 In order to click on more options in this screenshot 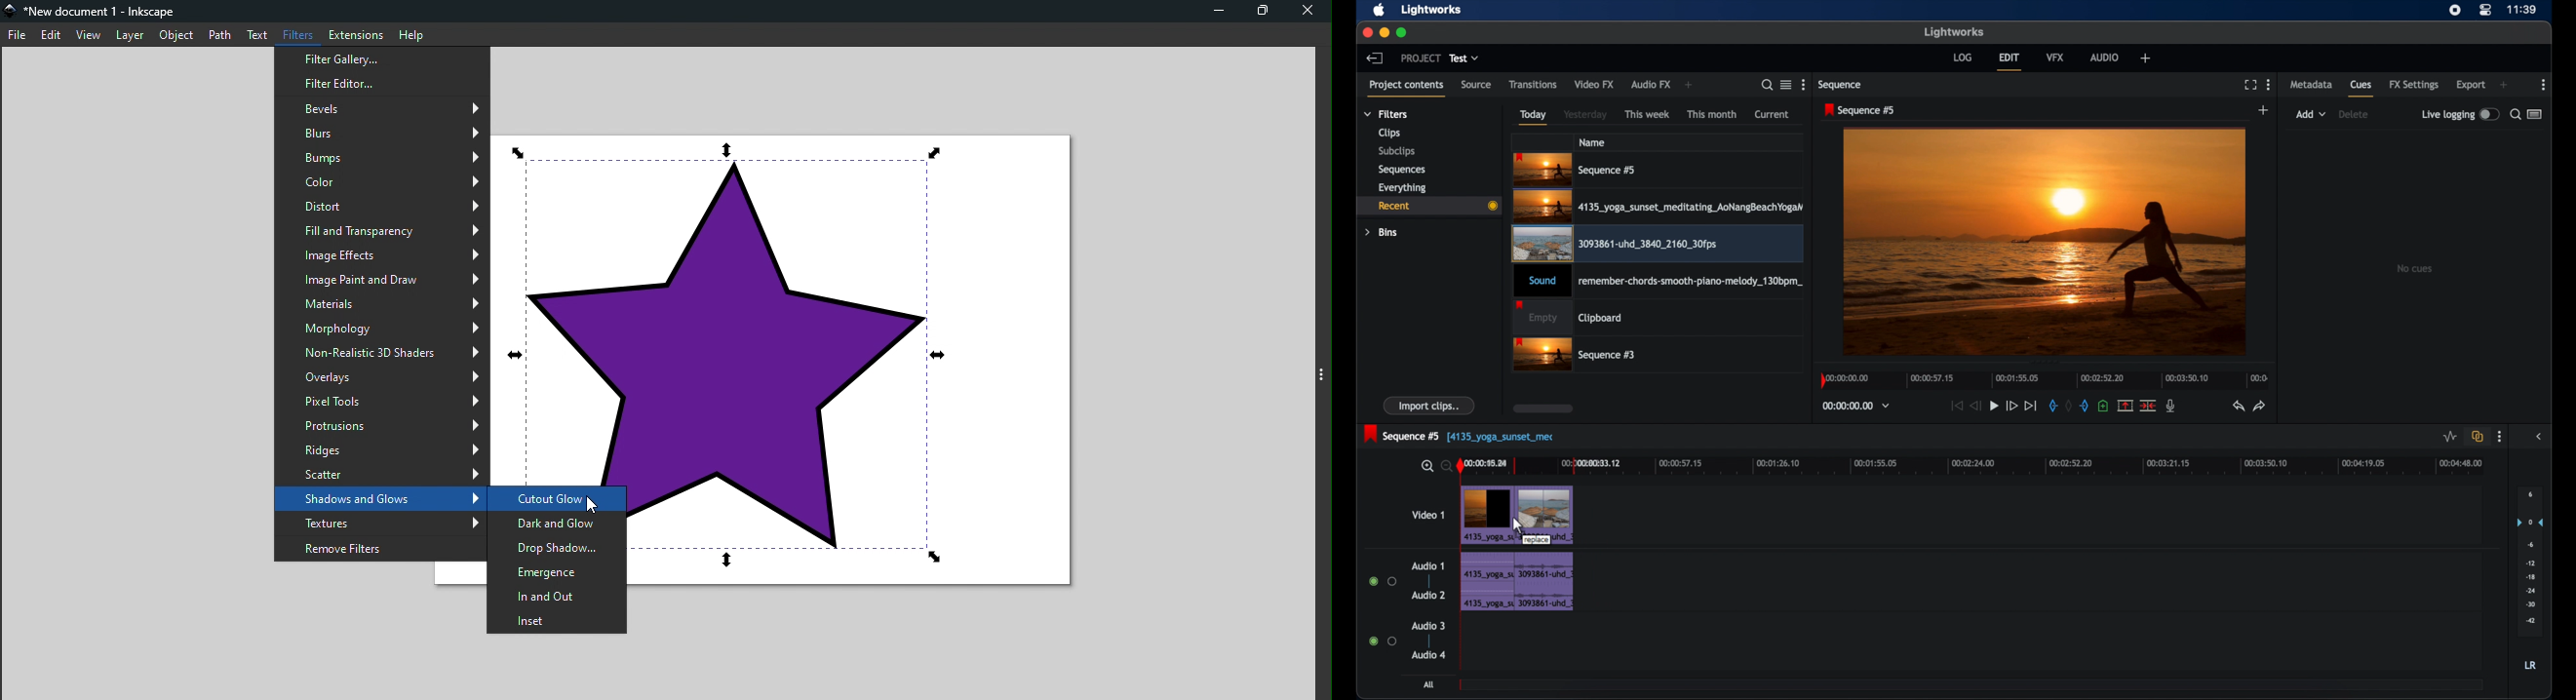, I will do `click(2500, 438)`.